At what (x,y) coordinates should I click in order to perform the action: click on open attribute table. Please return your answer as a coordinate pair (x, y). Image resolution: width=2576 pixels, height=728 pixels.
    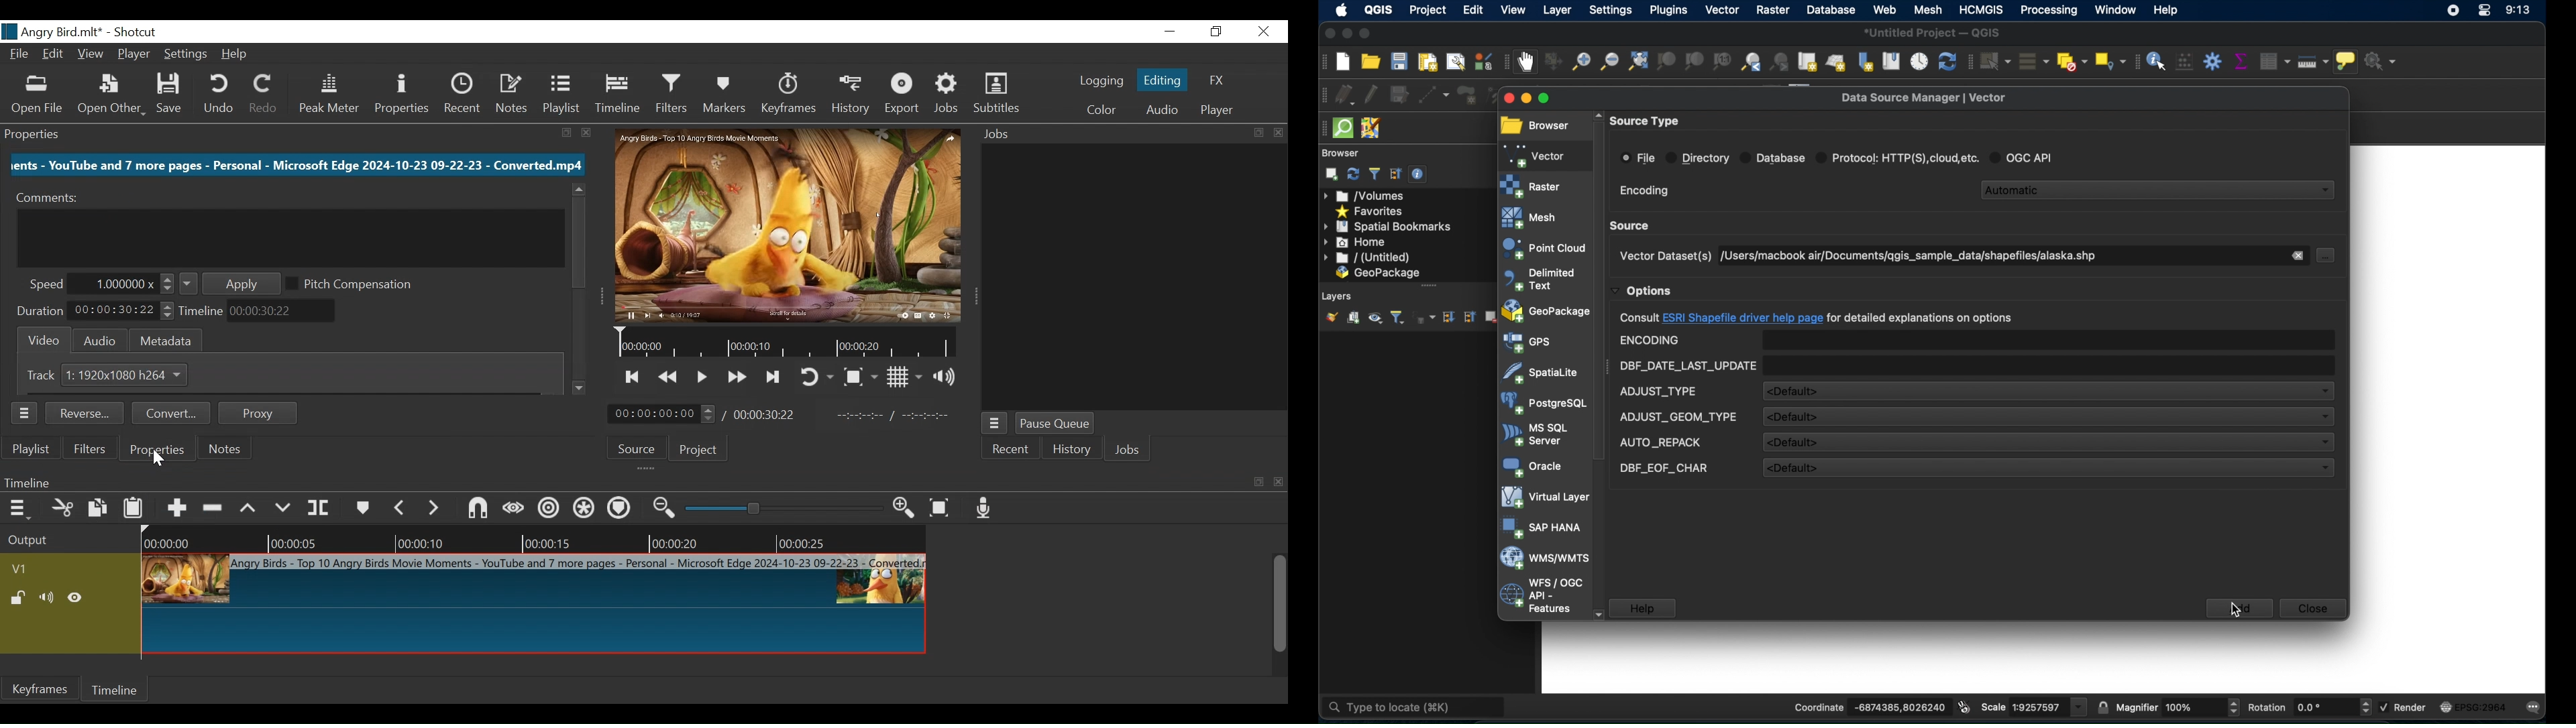
    Looking at the image, I should click on (2276, 61).